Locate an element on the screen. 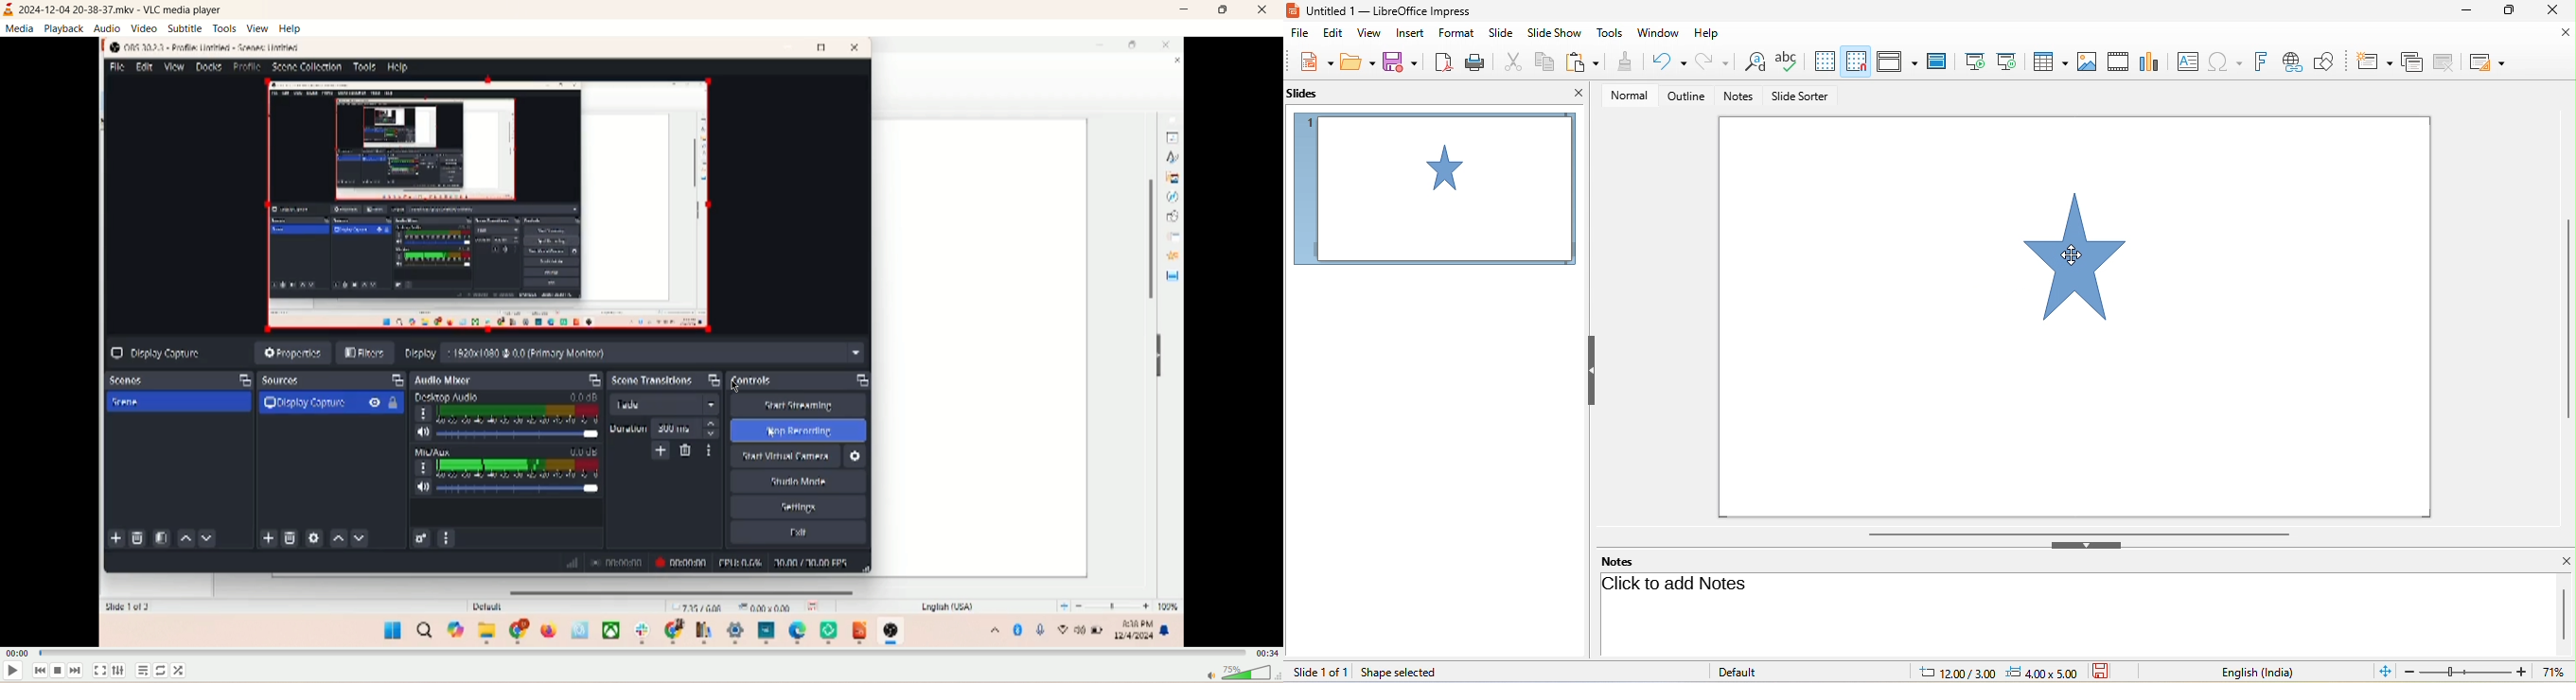 The height and width of the screenshot is (700, 2576). window is located at coordinates (1661, 35).